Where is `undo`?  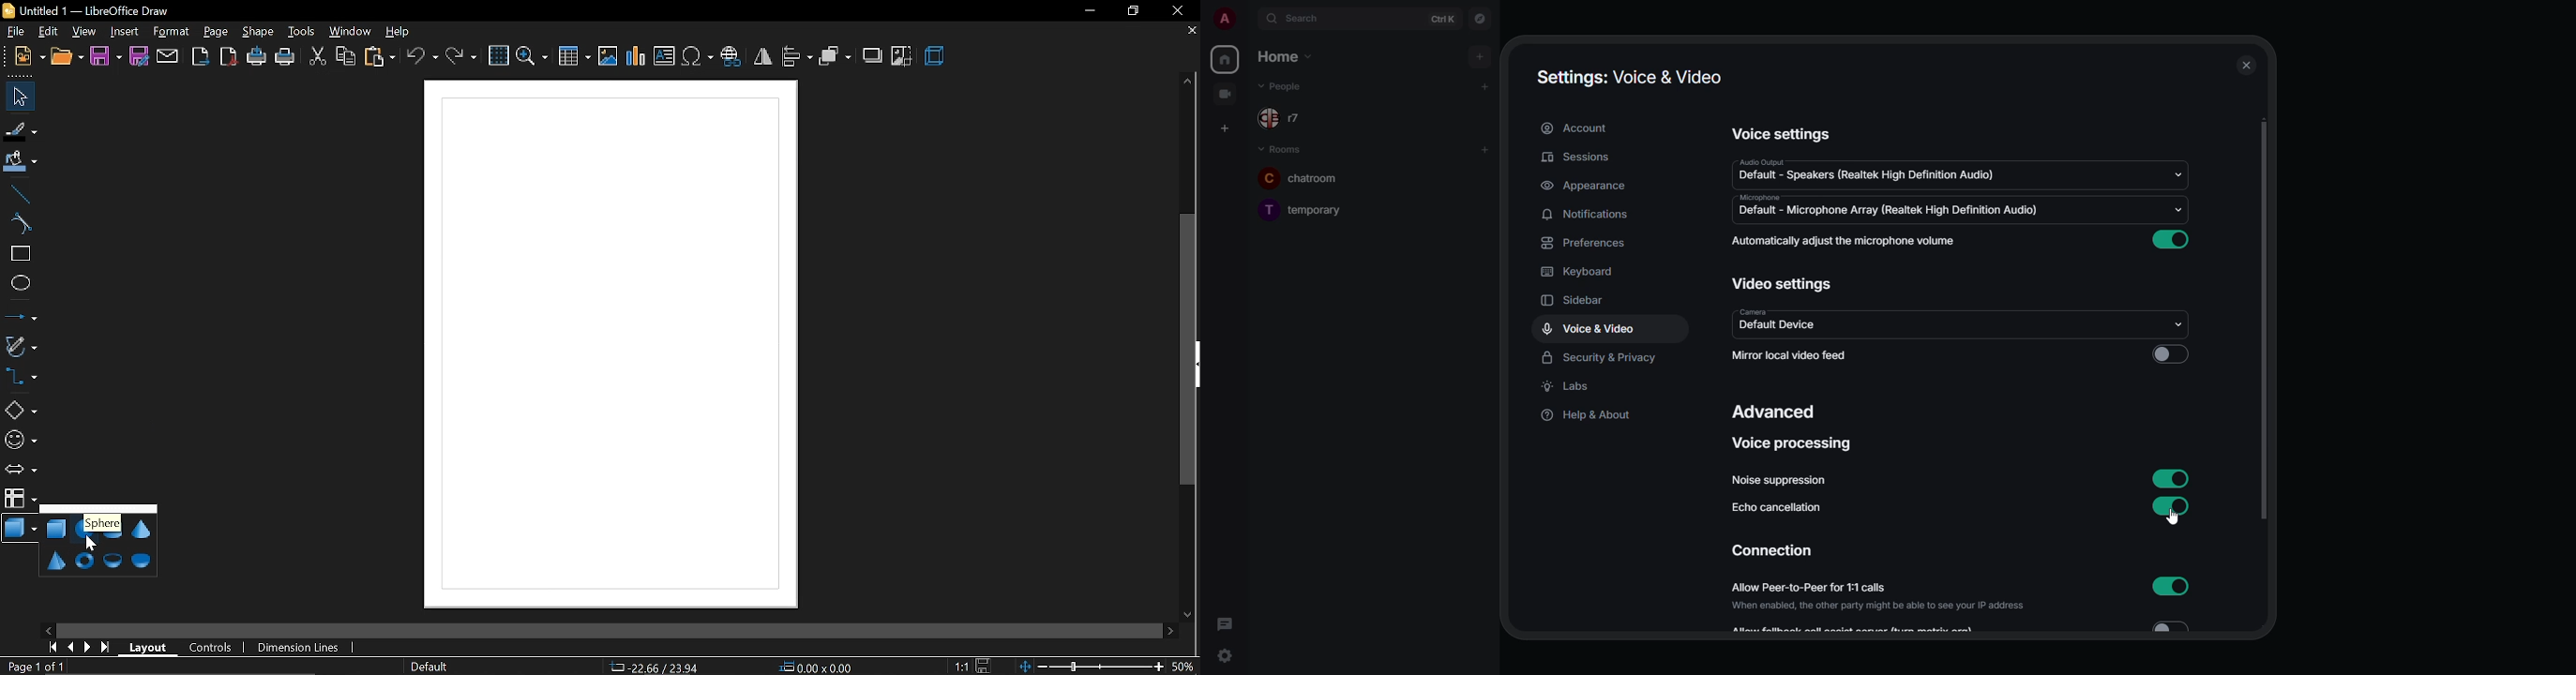 undo is located at coordinates (422, 55).